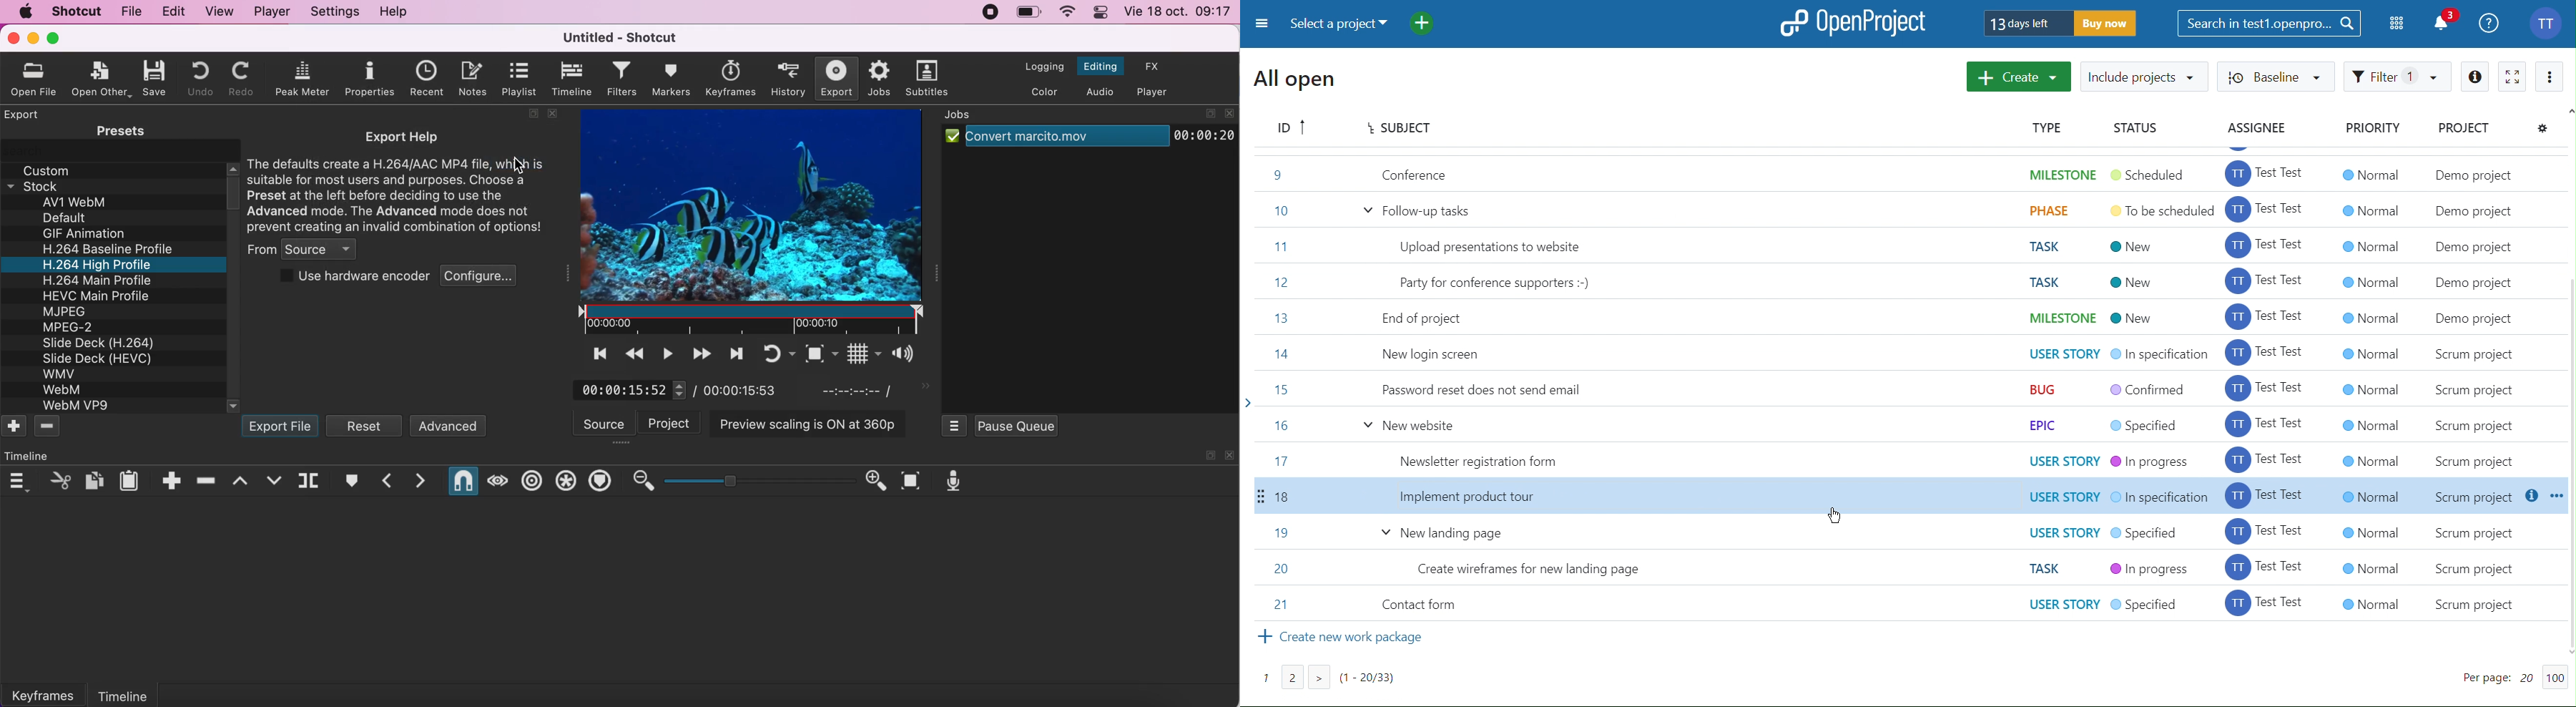 The image size is (2576, 728). I want to click on Status of Work Packages, so click(2157, 386).